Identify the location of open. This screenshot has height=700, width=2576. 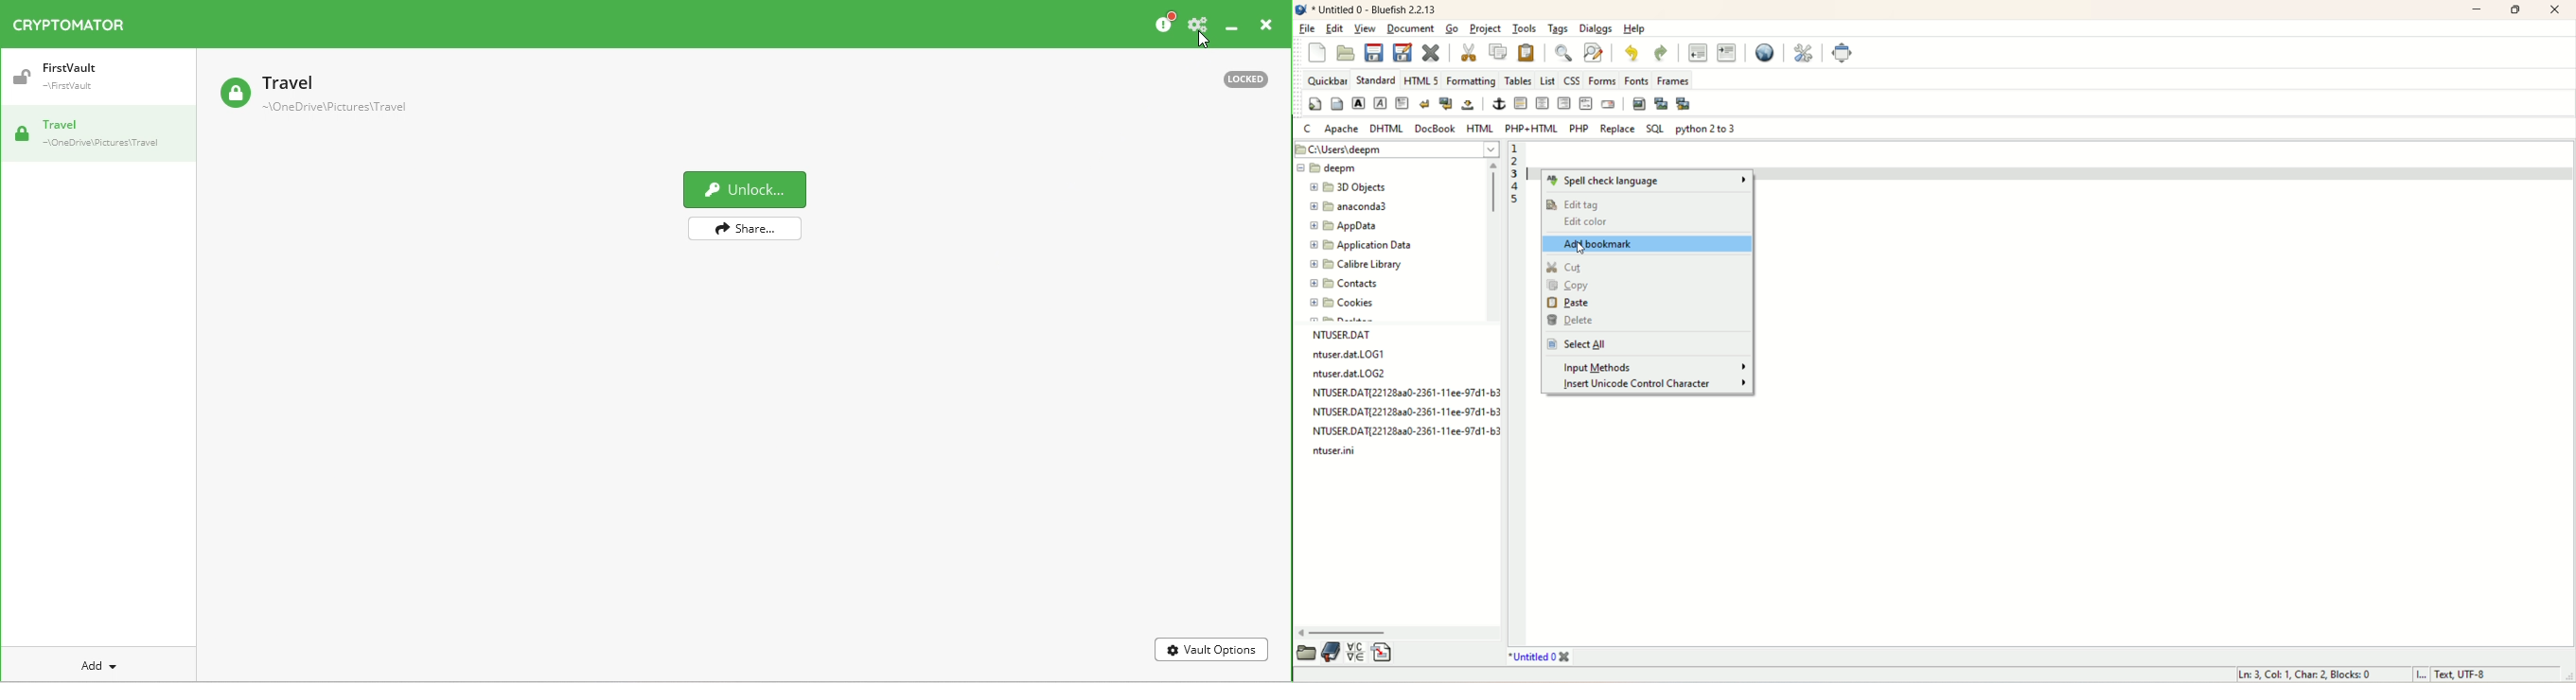
(1304, 656).